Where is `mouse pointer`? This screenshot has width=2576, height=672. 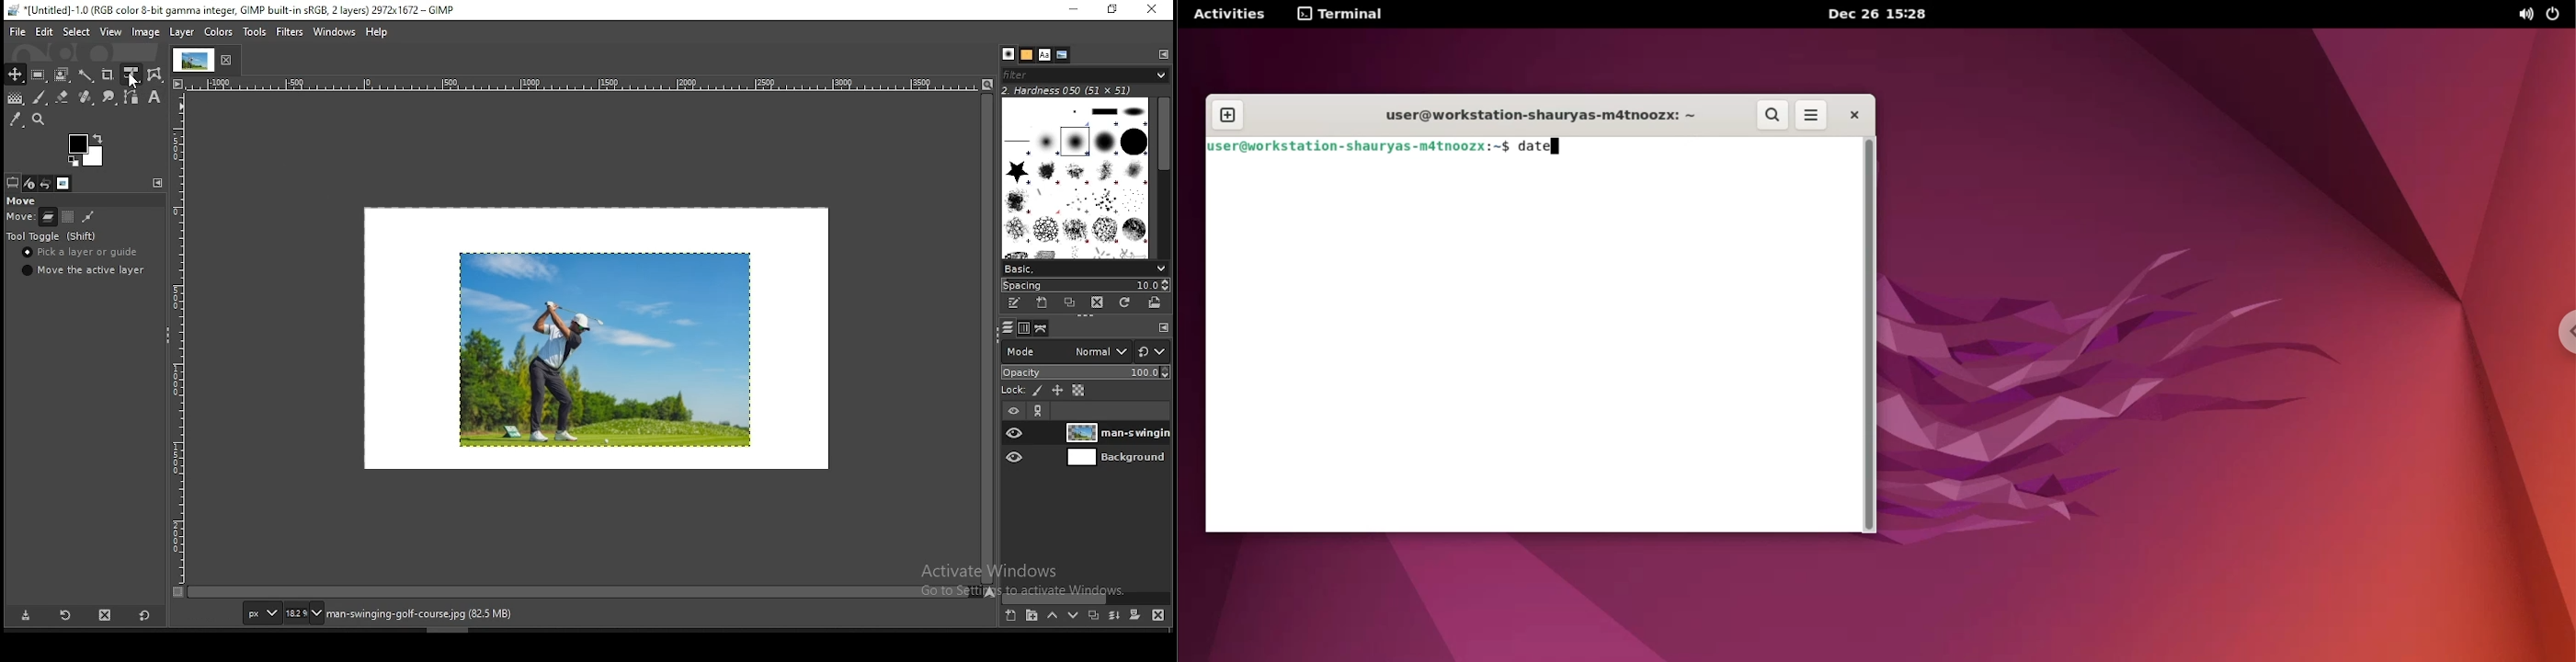
mouse pointer is located at coordinates (133, 81).